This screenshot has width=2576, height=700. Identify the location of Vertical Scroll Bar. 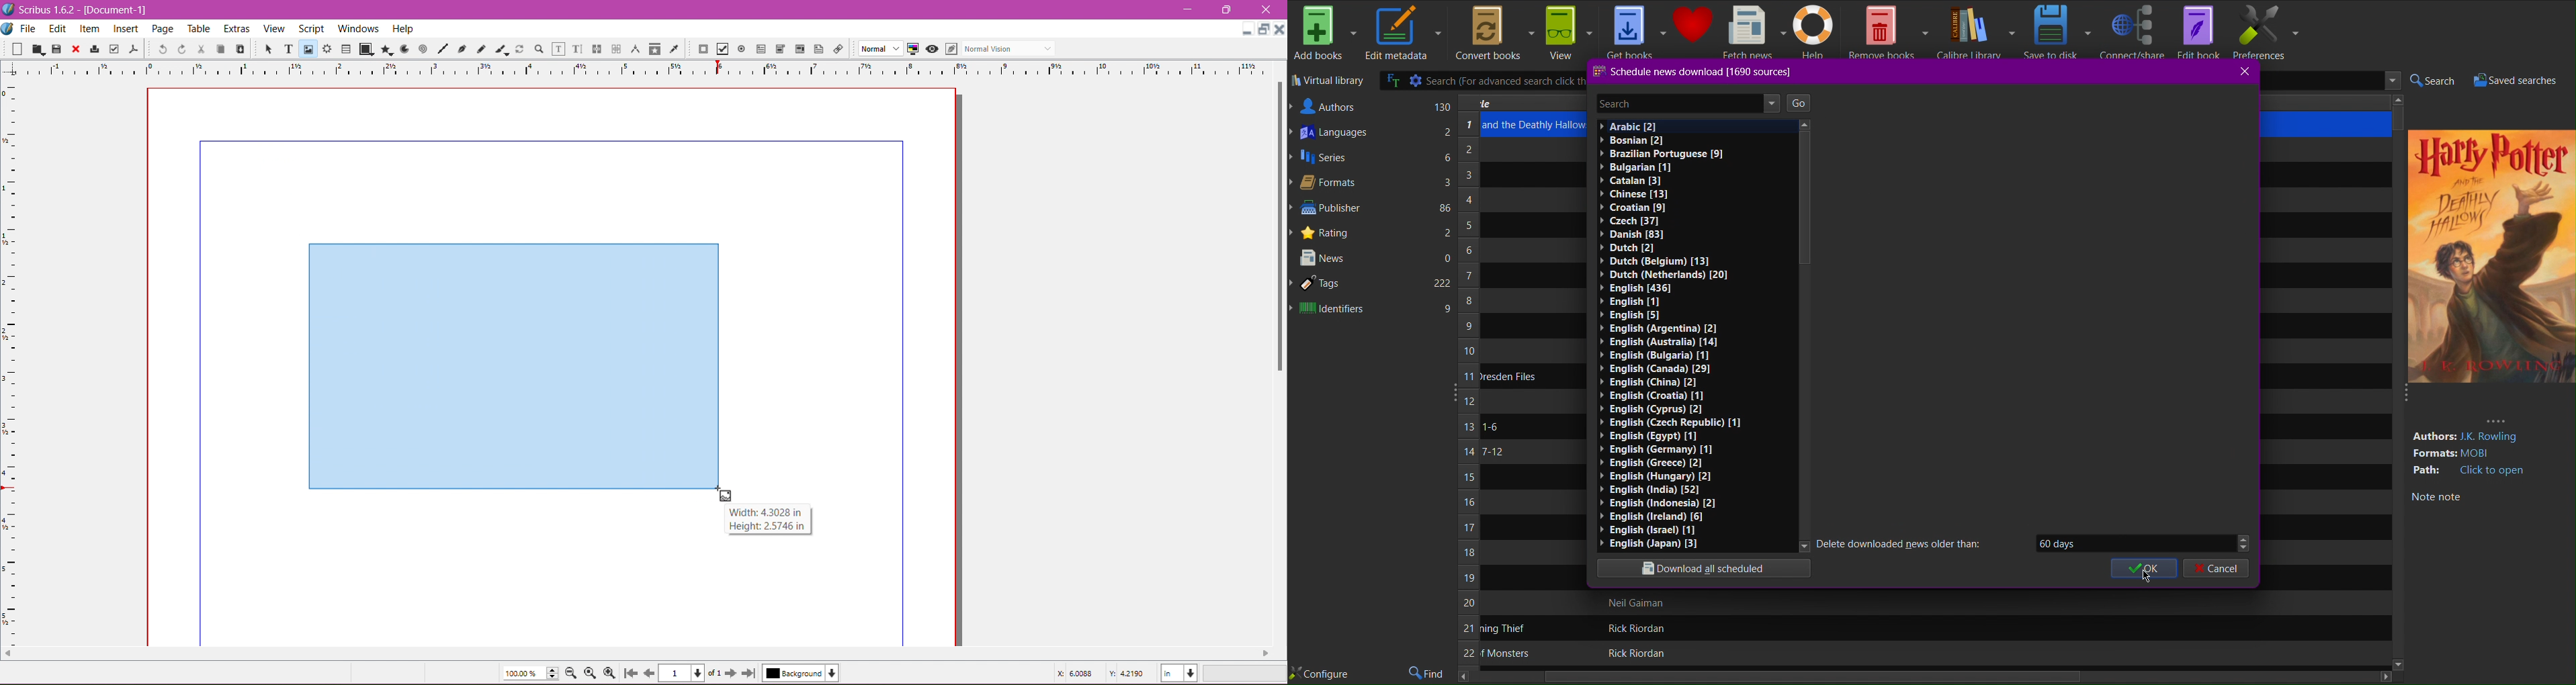
(1277, 226).